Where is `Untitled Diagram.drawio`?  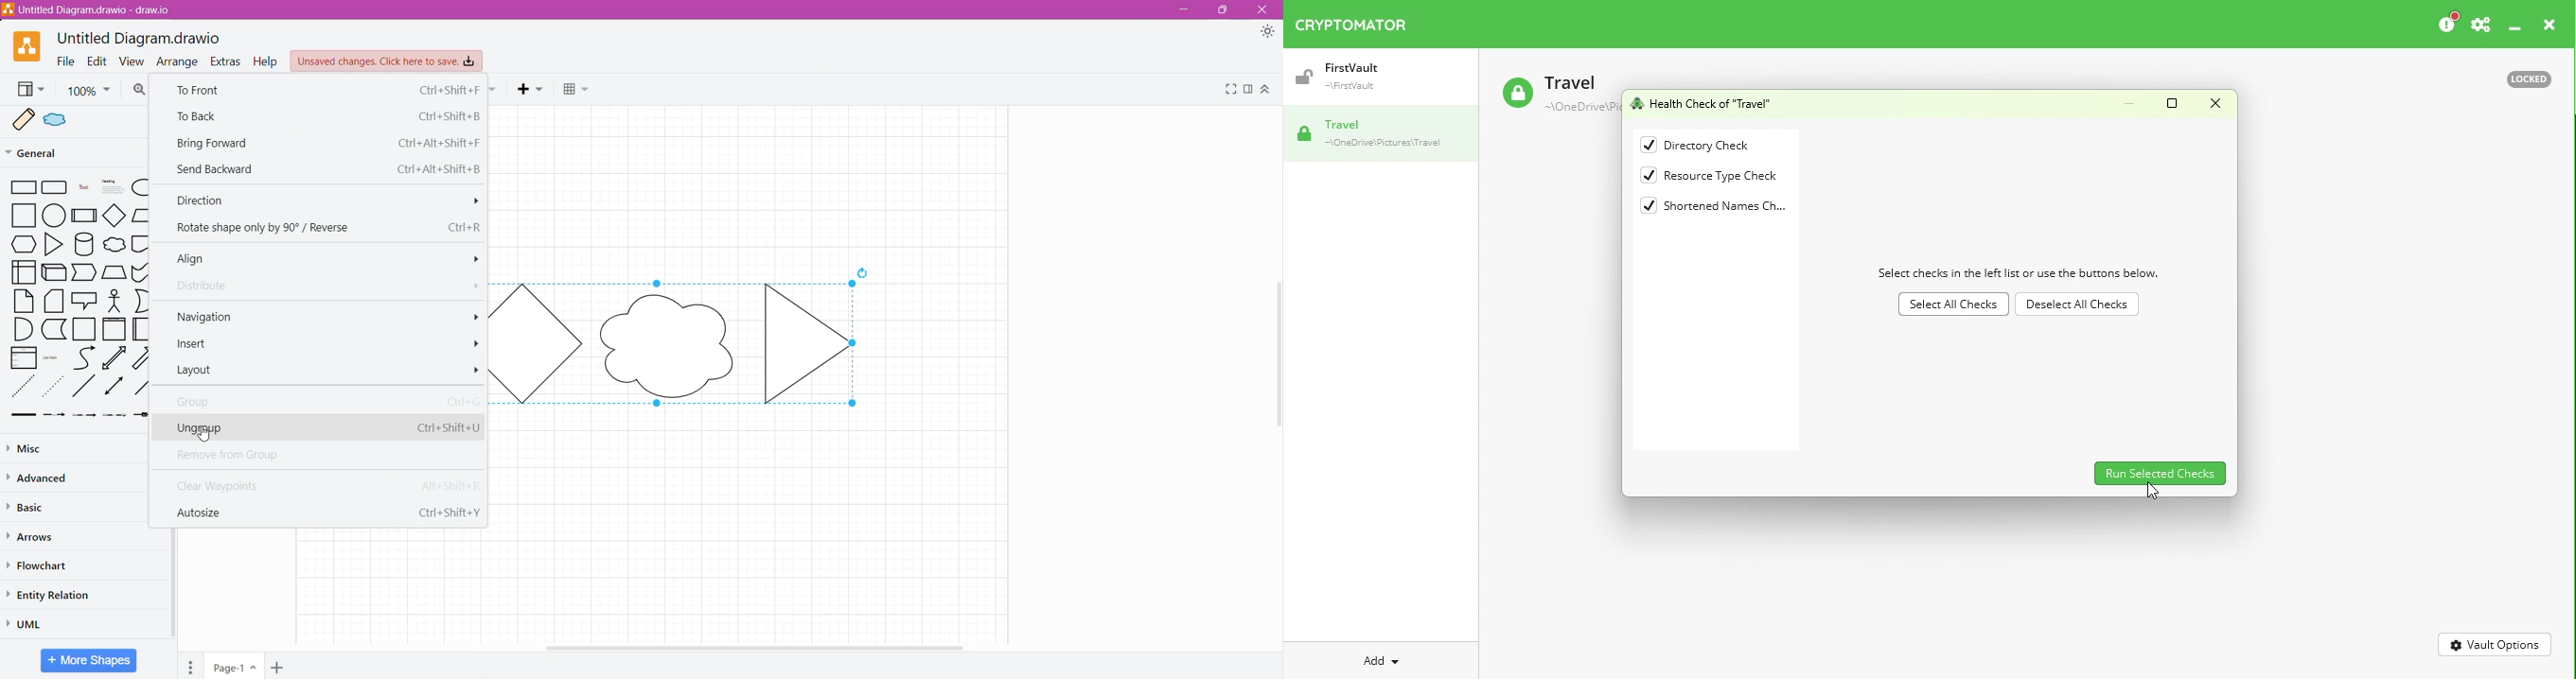 Untitled Diagram.drawio is located at coordinates (138, 36).